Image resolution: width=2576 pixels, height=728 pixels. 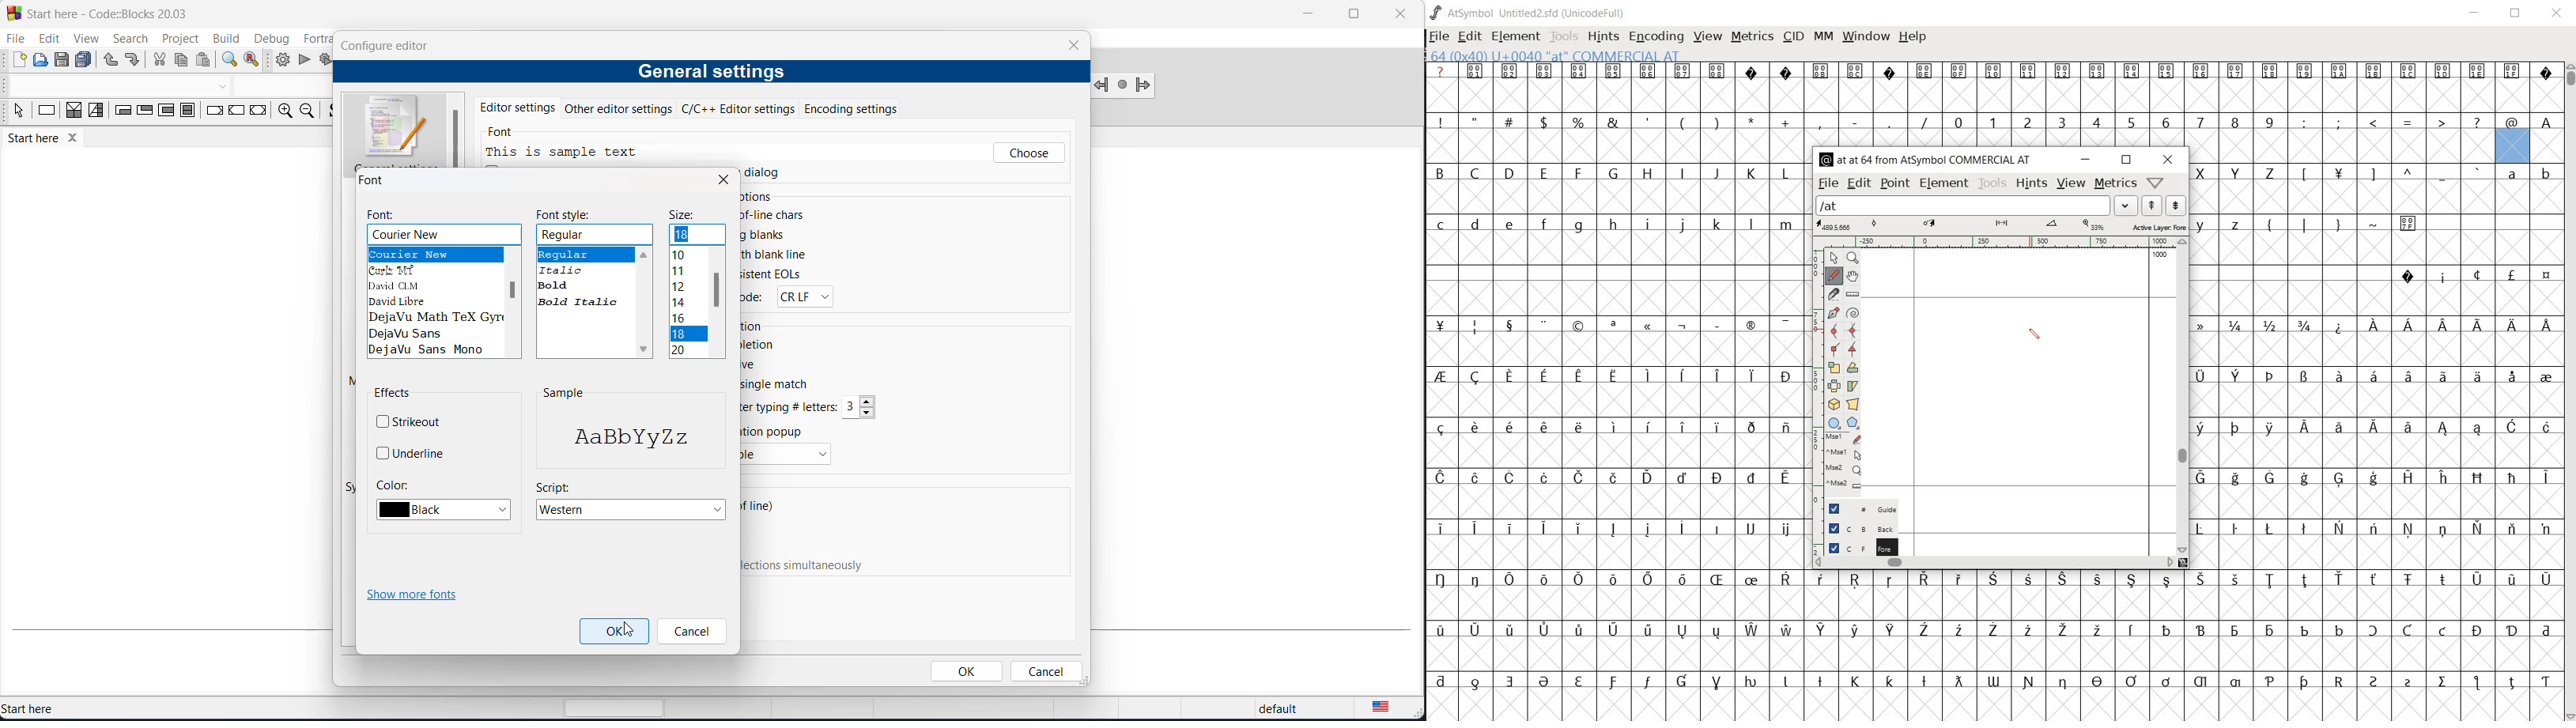 I want to click on tab options, so click(x=528, y=197).